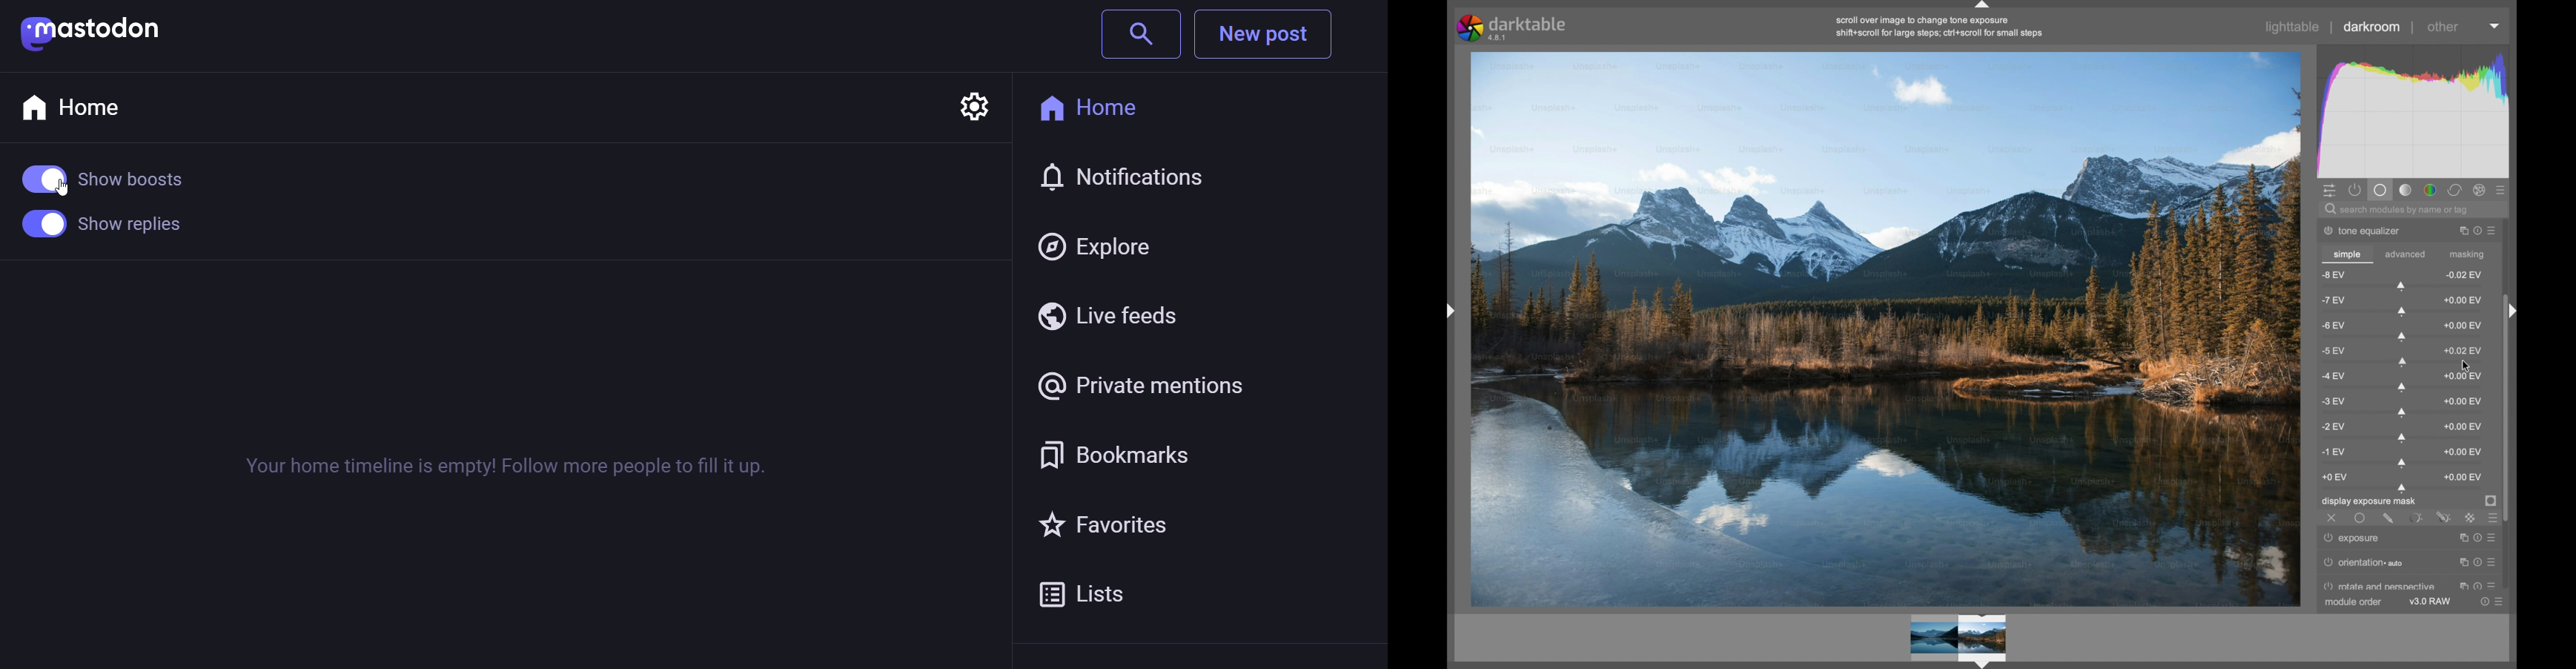  Describe the element at coordinates (2381, 191) in the screenshot. I see `base` at that location.